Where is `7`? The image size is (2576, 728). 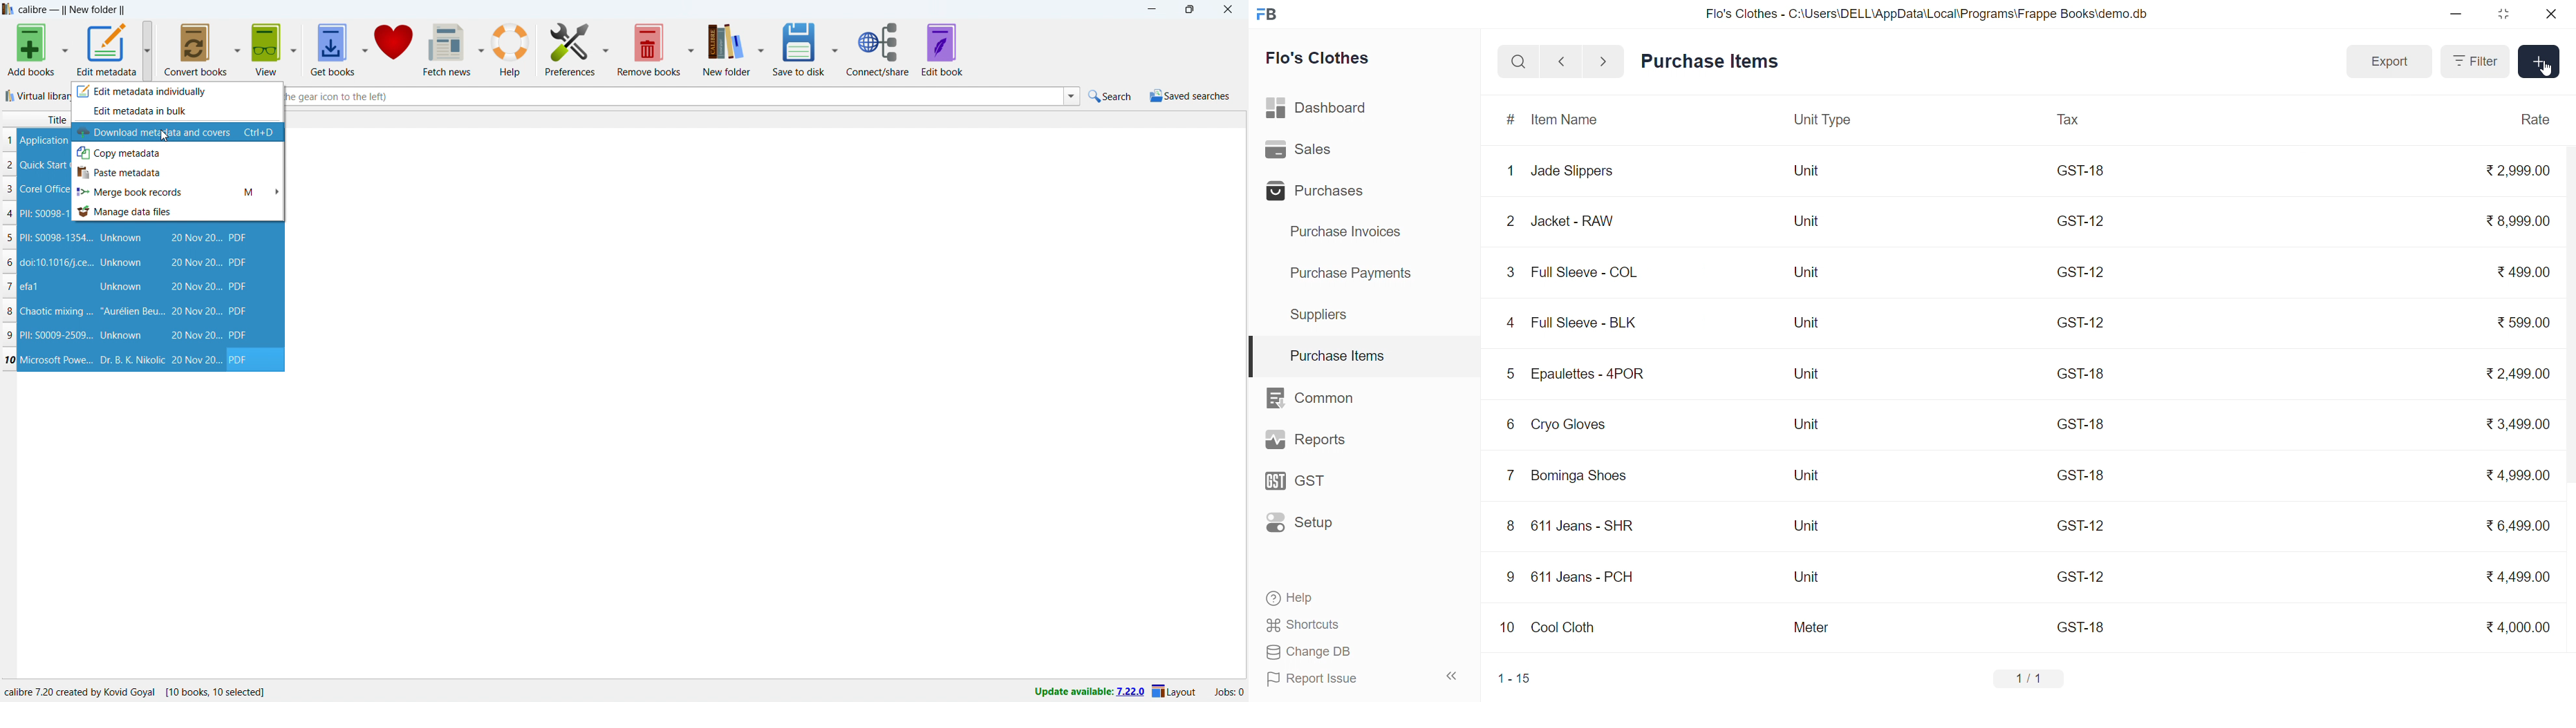 7 is located at coordinates (9, 286).